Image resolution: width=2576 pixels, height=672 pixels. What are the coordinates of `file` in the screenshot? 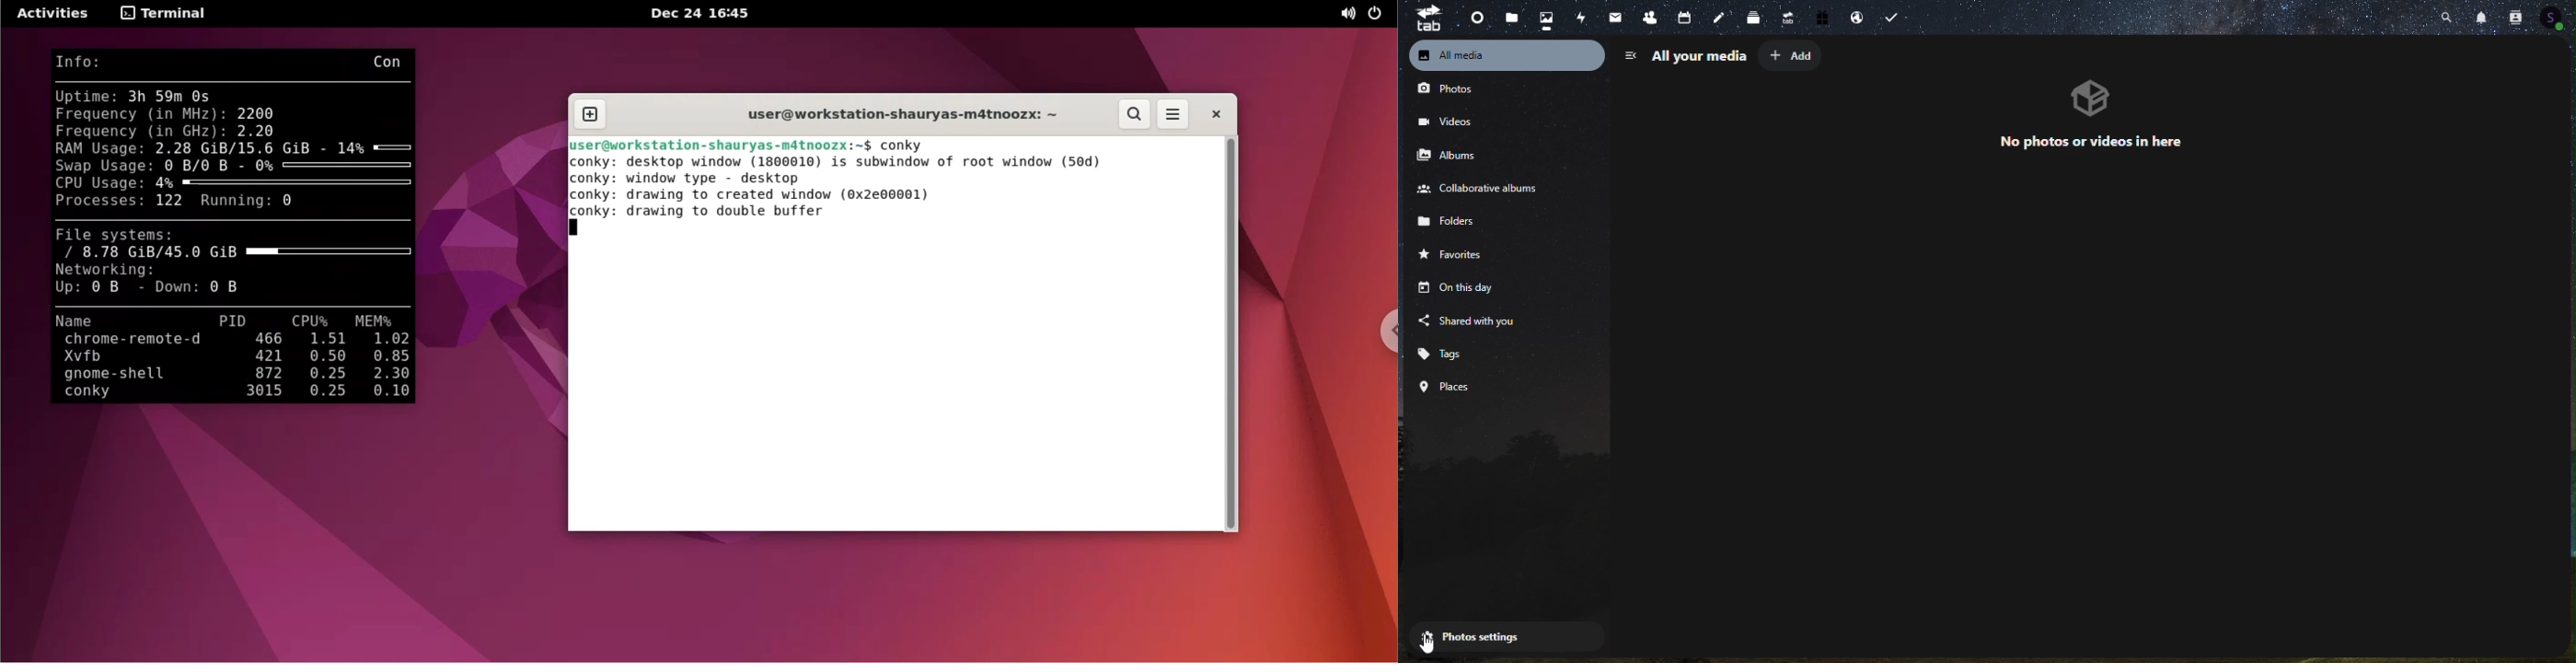 It's located at (1511, 18).